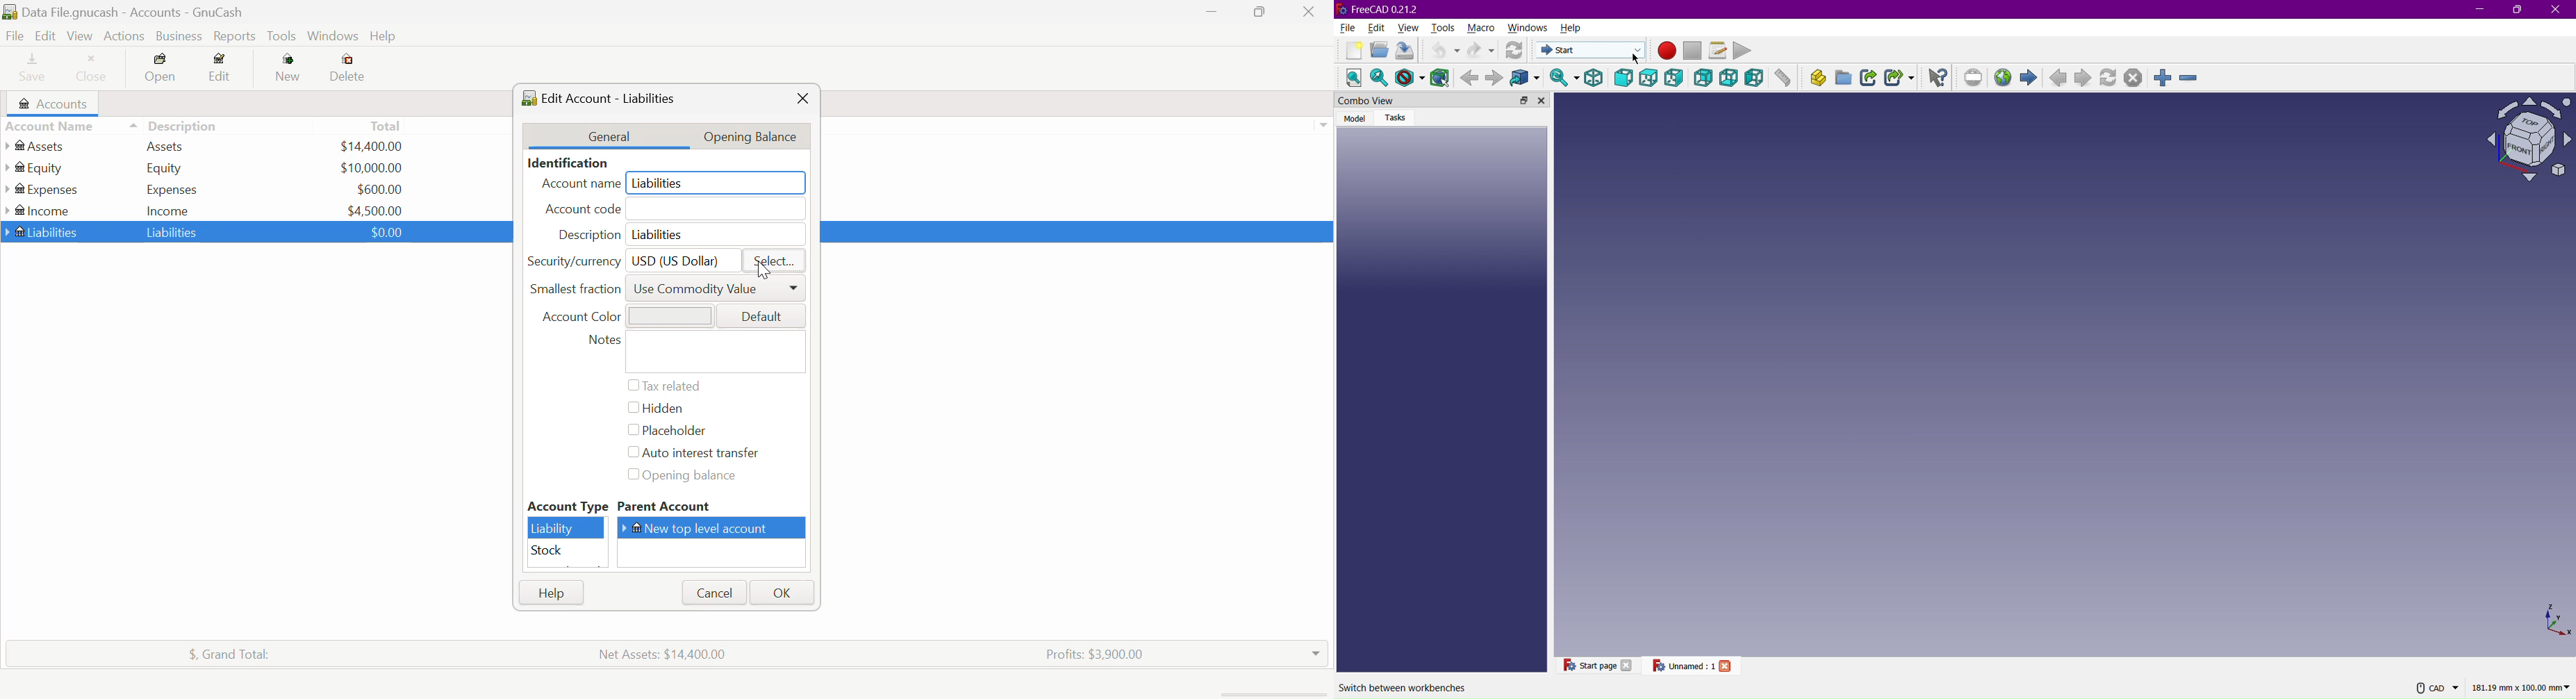 The width and height of the screenshot is (2576, 700). I want to click on Tasks, so click(1397, 119).